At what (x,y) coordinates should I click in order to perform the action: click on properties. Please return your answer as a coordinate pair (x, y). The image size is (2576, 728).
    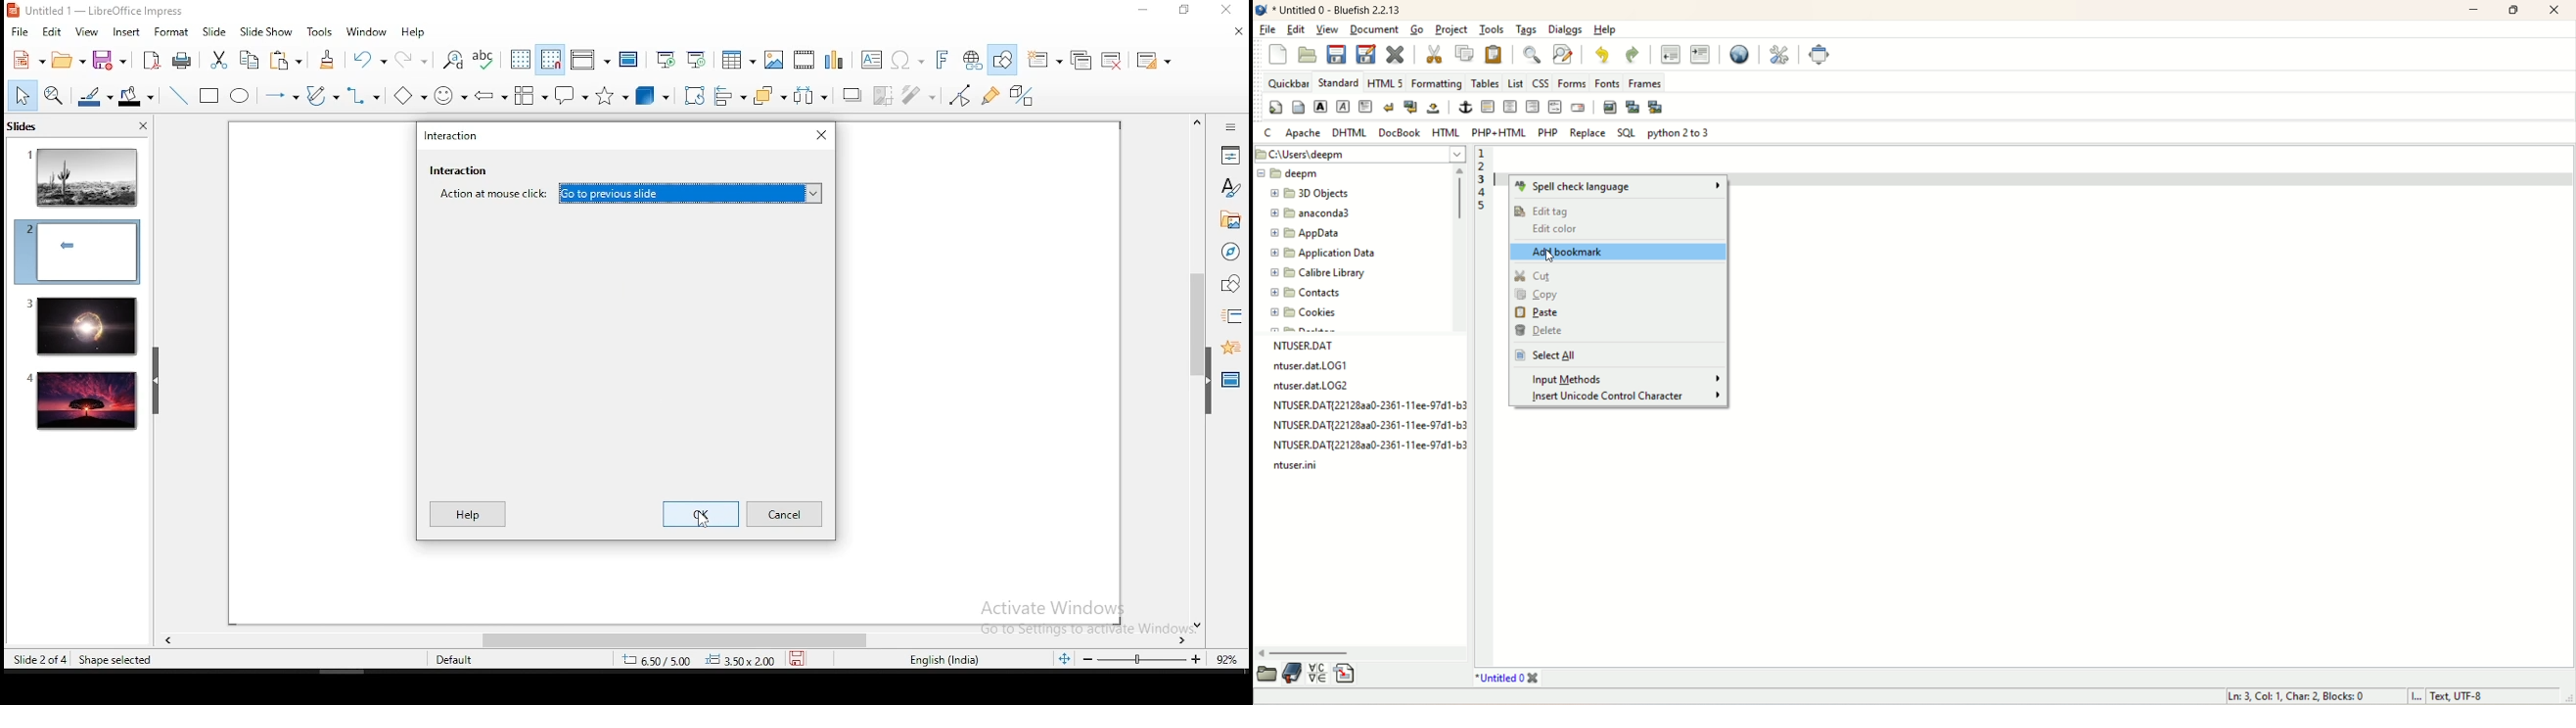
    Looking at the image, I should click on (1230, 154).